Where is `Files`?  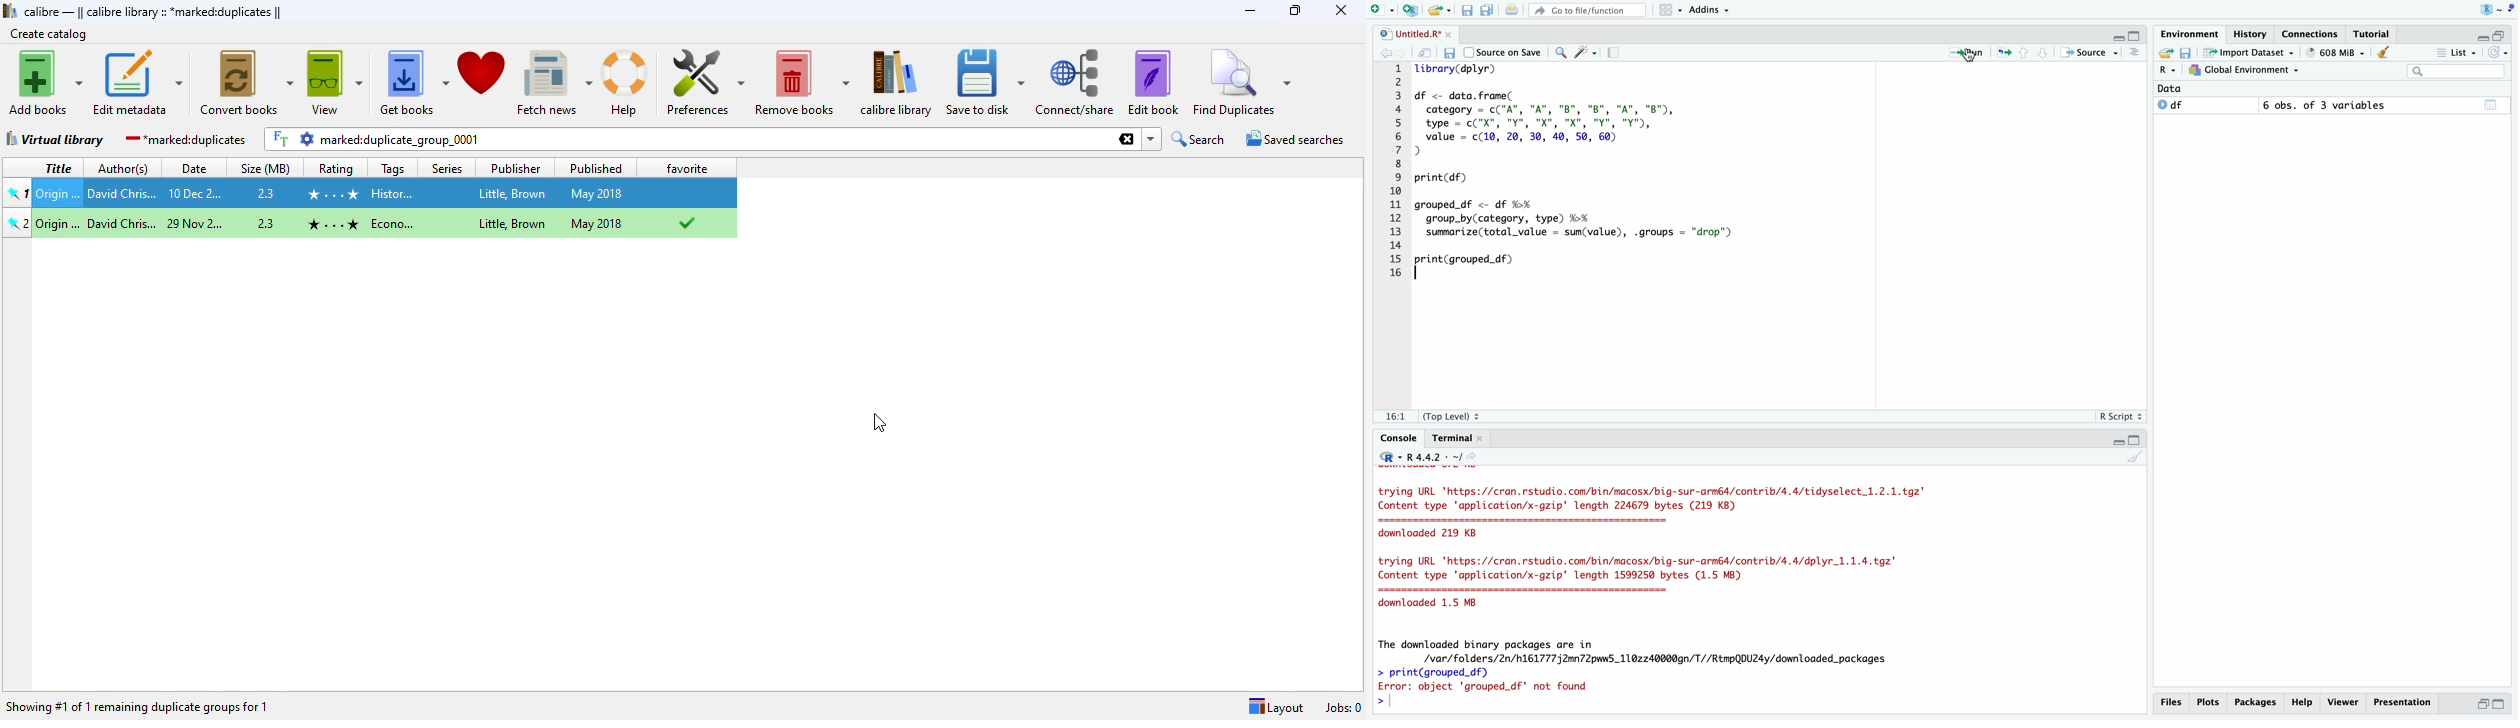 Files is located at coordinates (2173, 703).